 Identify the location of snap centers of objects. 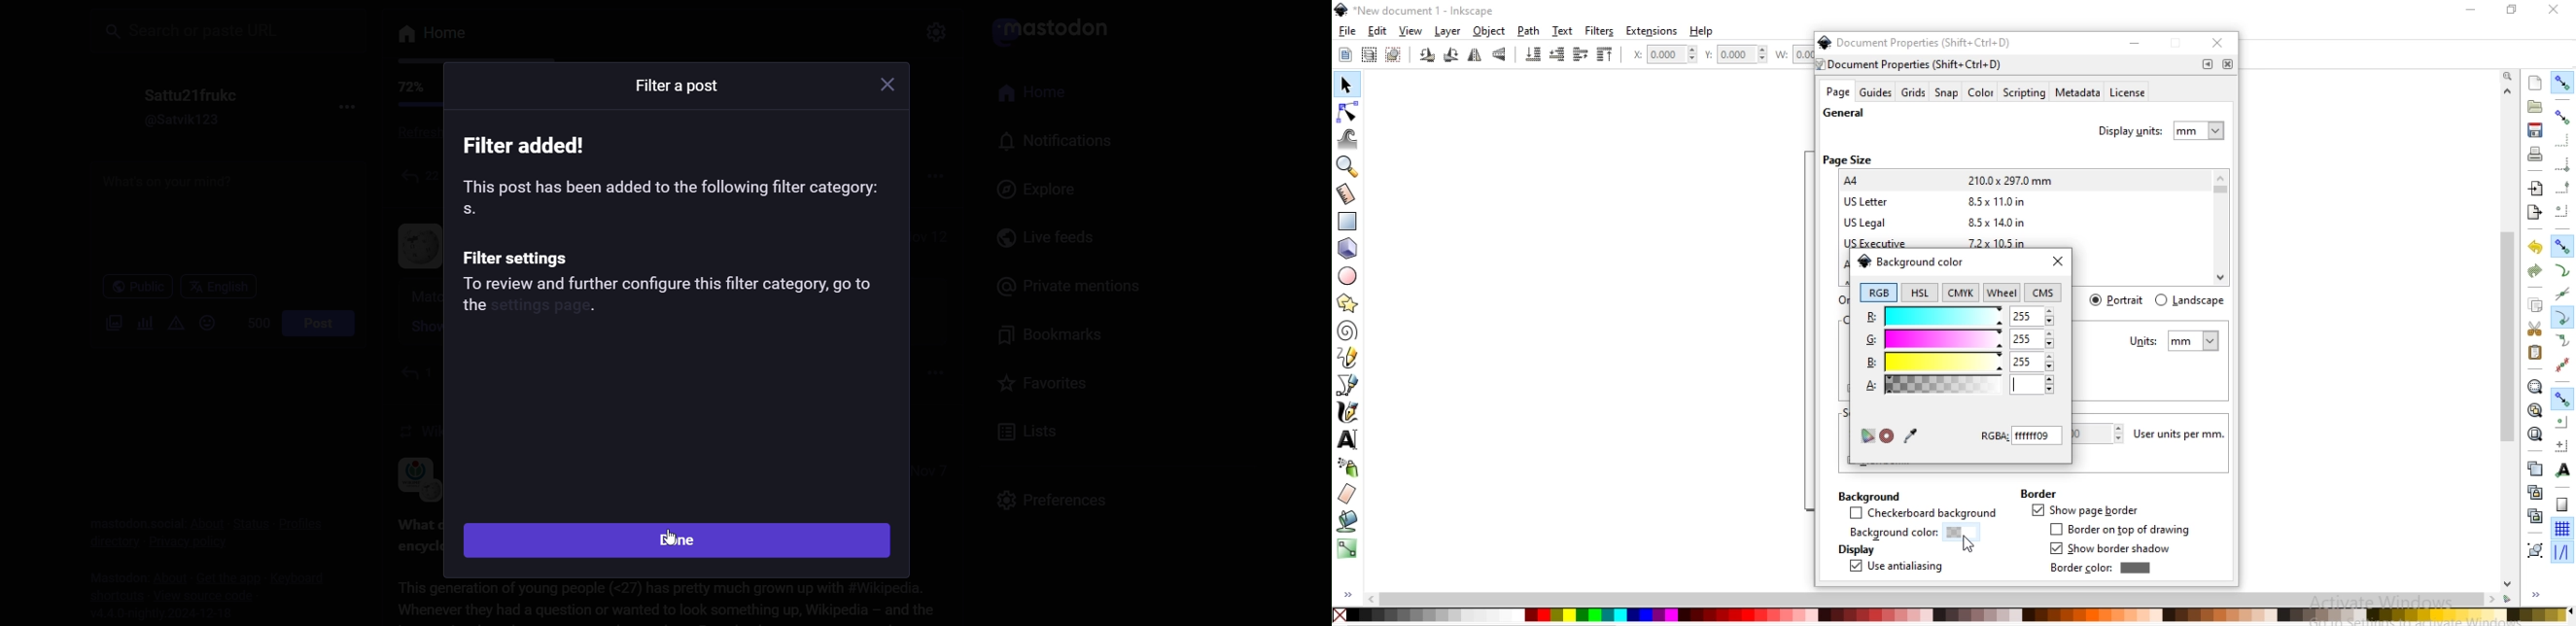
(2561, 422).